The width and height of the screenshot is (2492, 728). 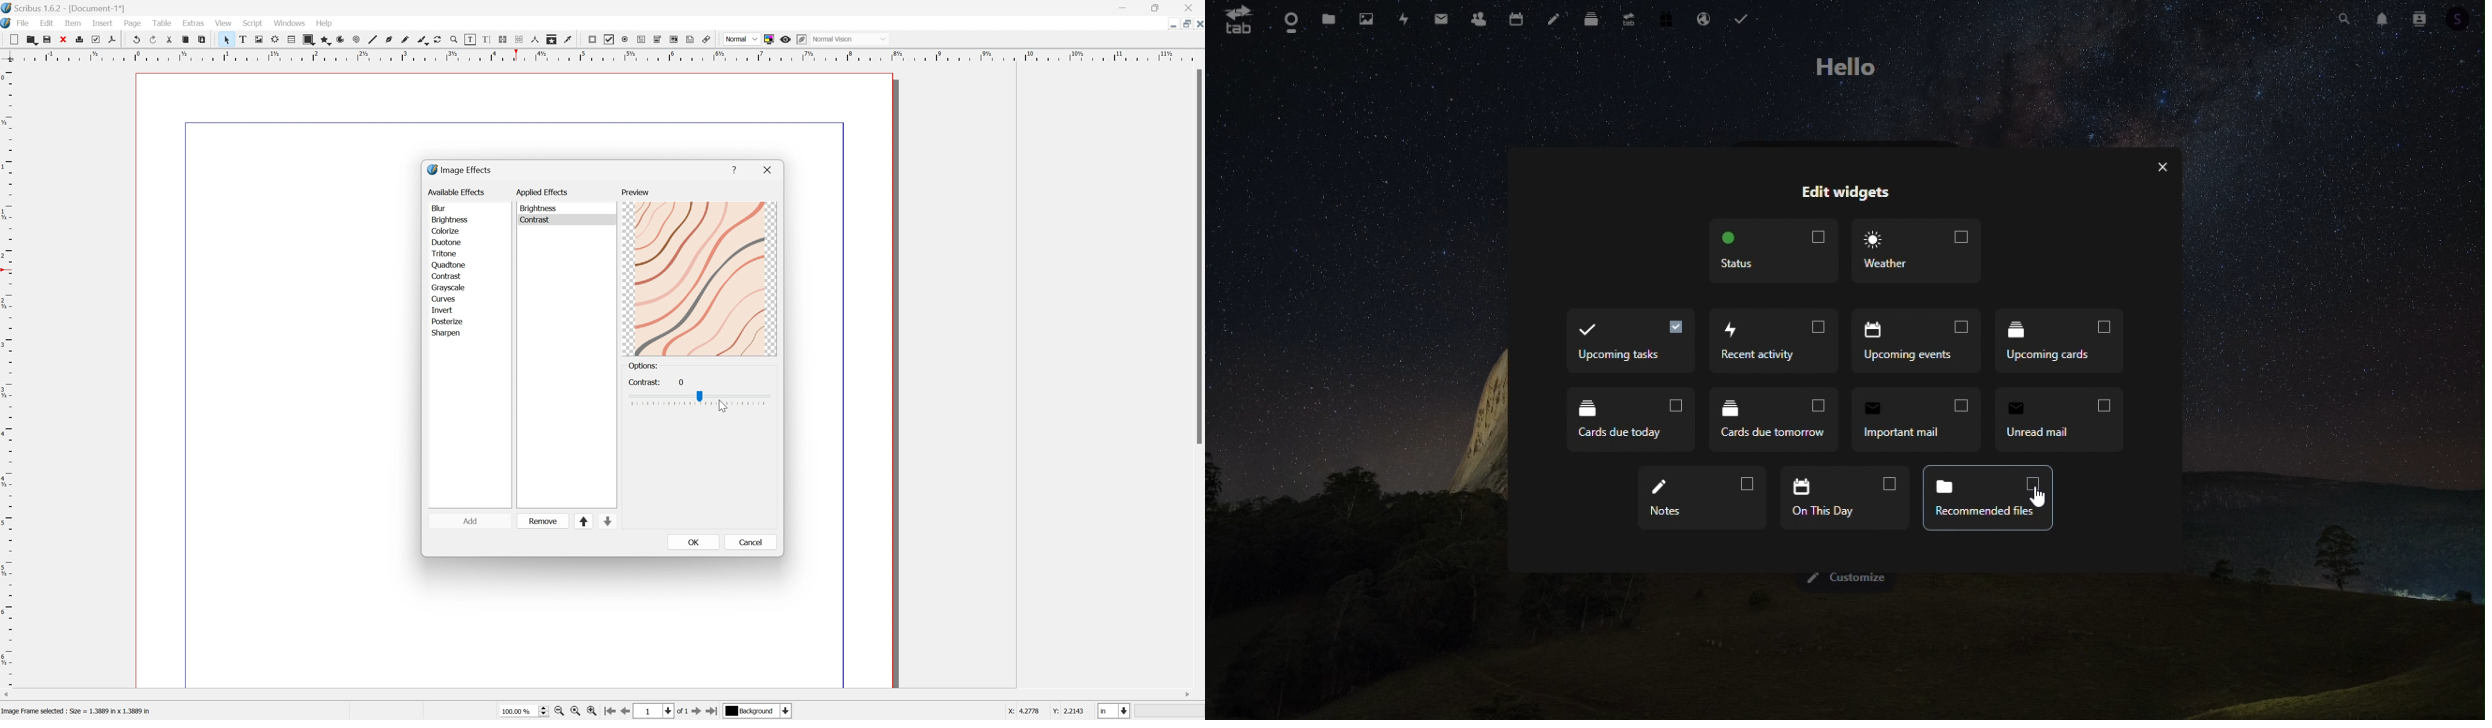 What do you see at coordinates (692, 39) in the screenshot?
I see `text annotation` at bounding box center [692, 39].